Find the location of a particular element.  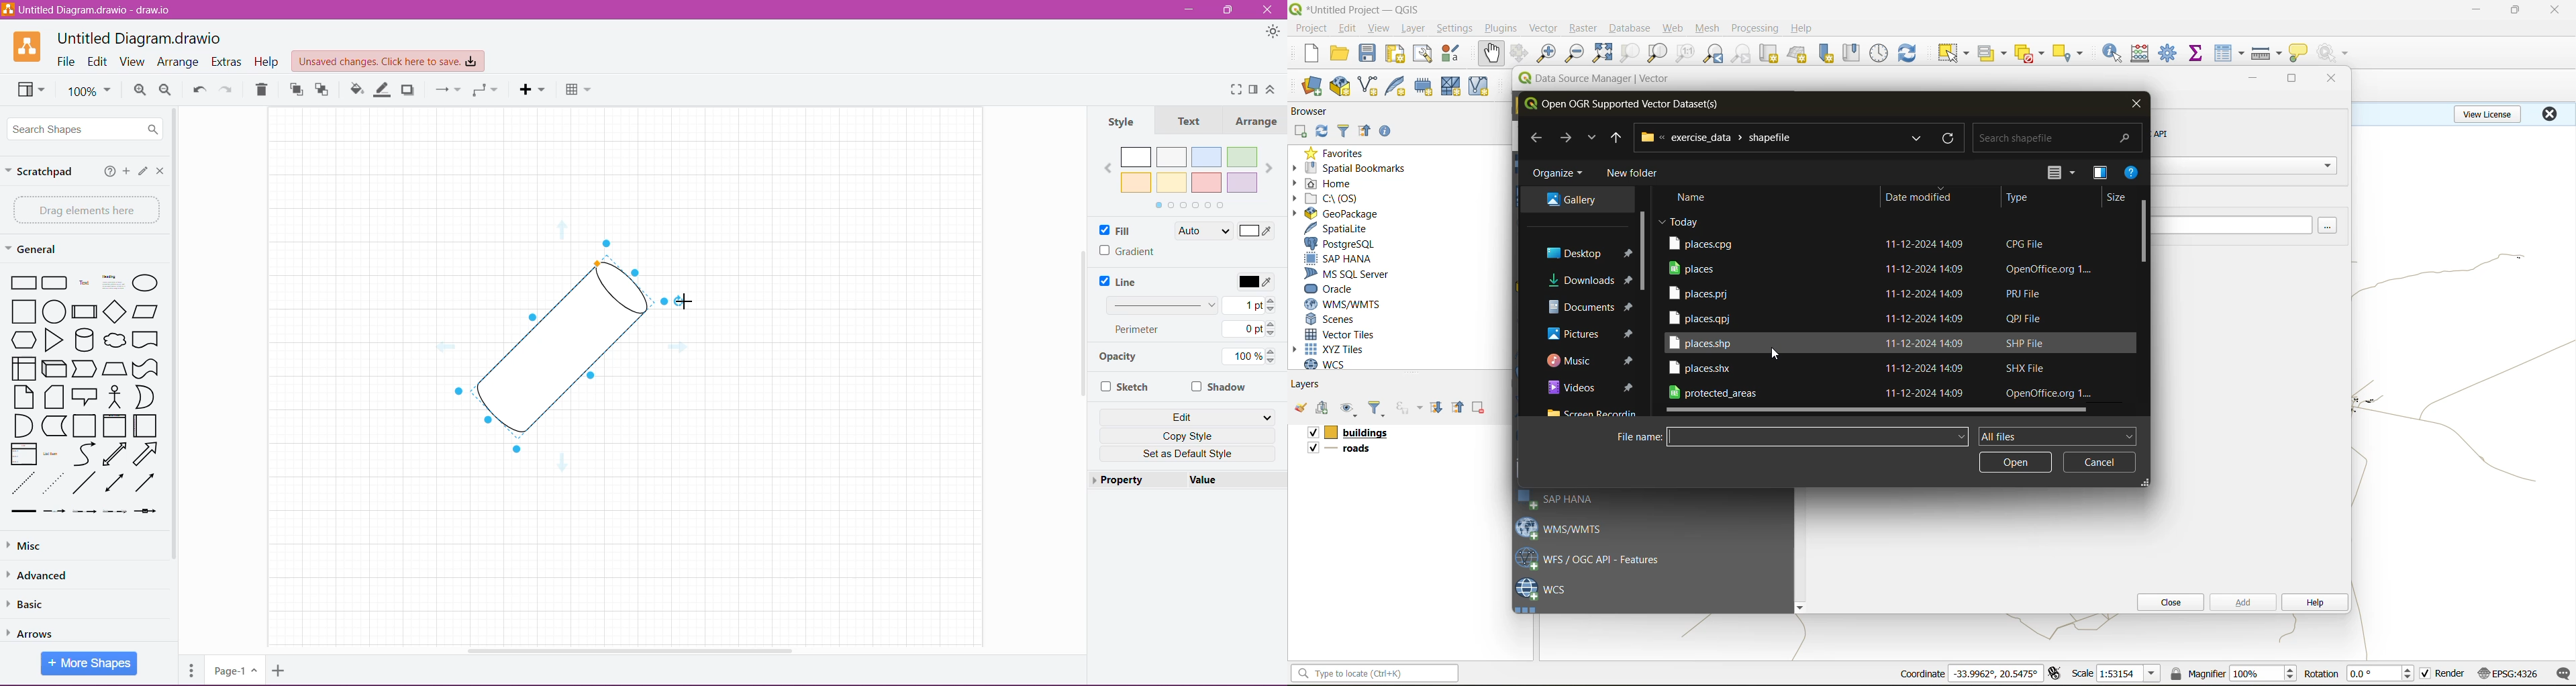

name is located at coordinates (1697, 197).